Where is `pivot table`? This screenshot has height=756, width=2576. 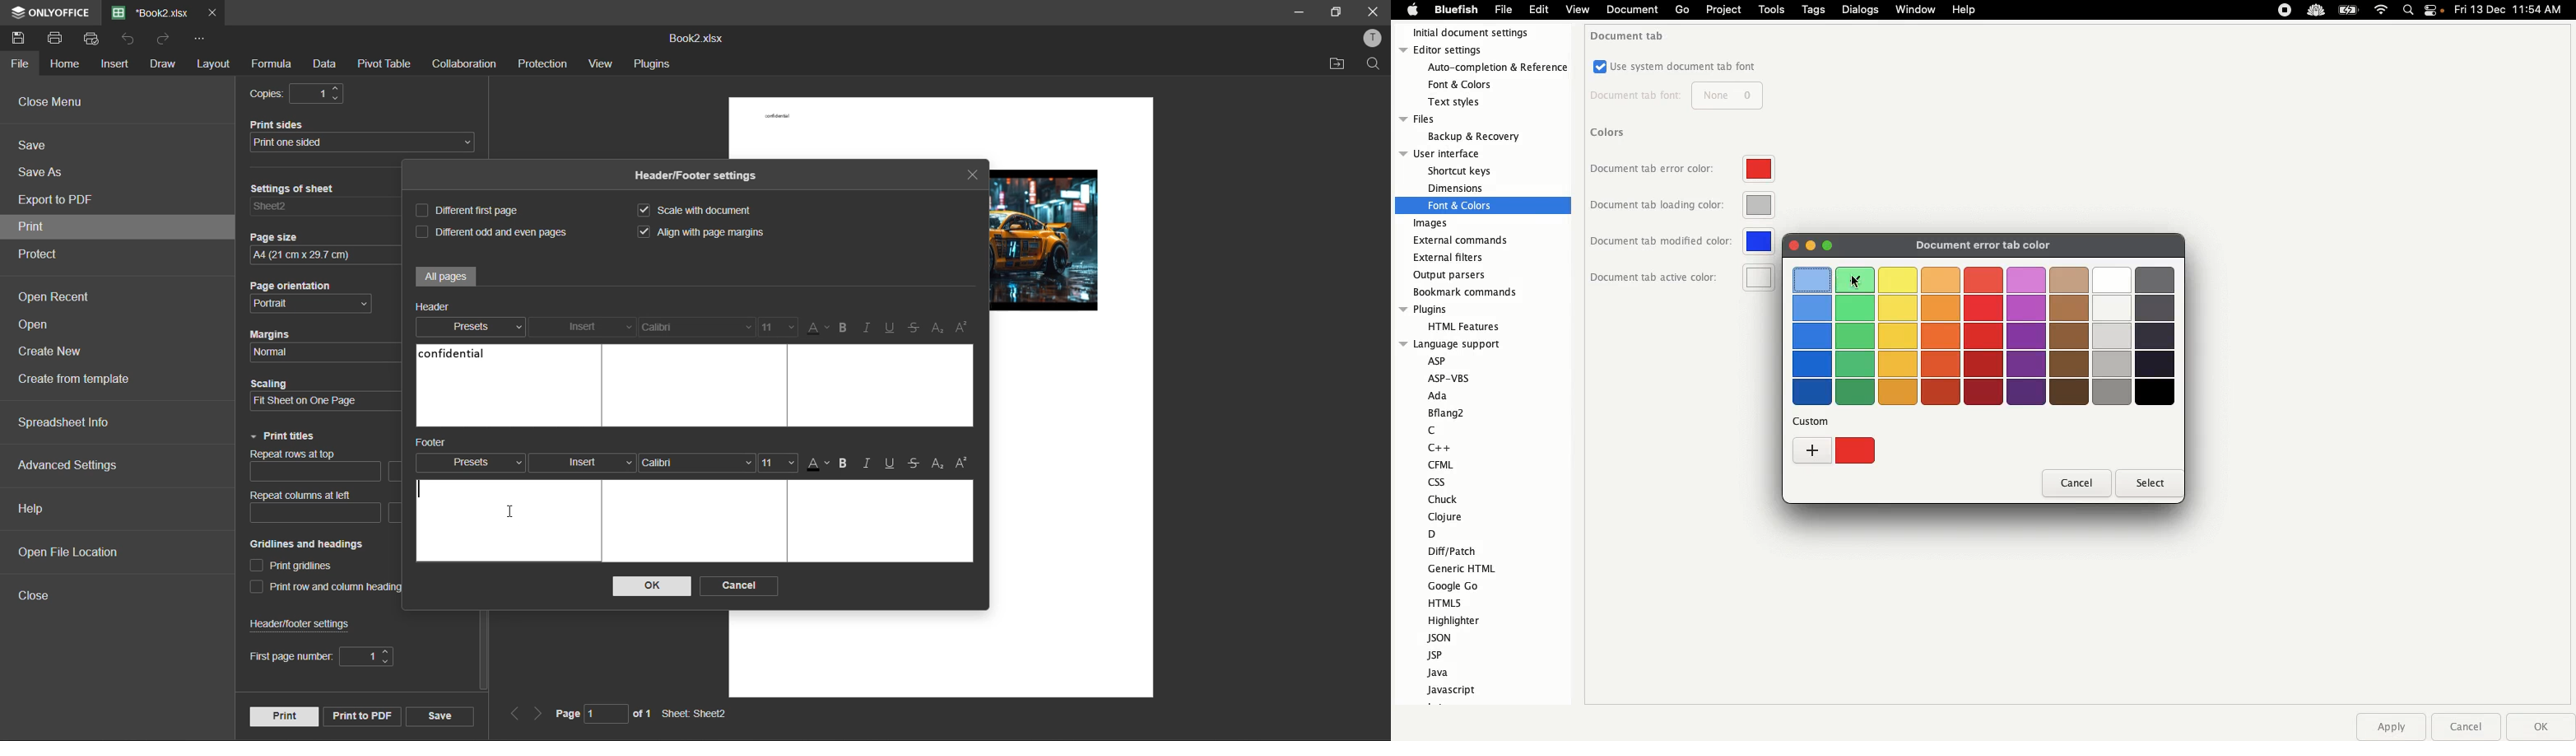 pivot table is located at coordinates (383, 65).